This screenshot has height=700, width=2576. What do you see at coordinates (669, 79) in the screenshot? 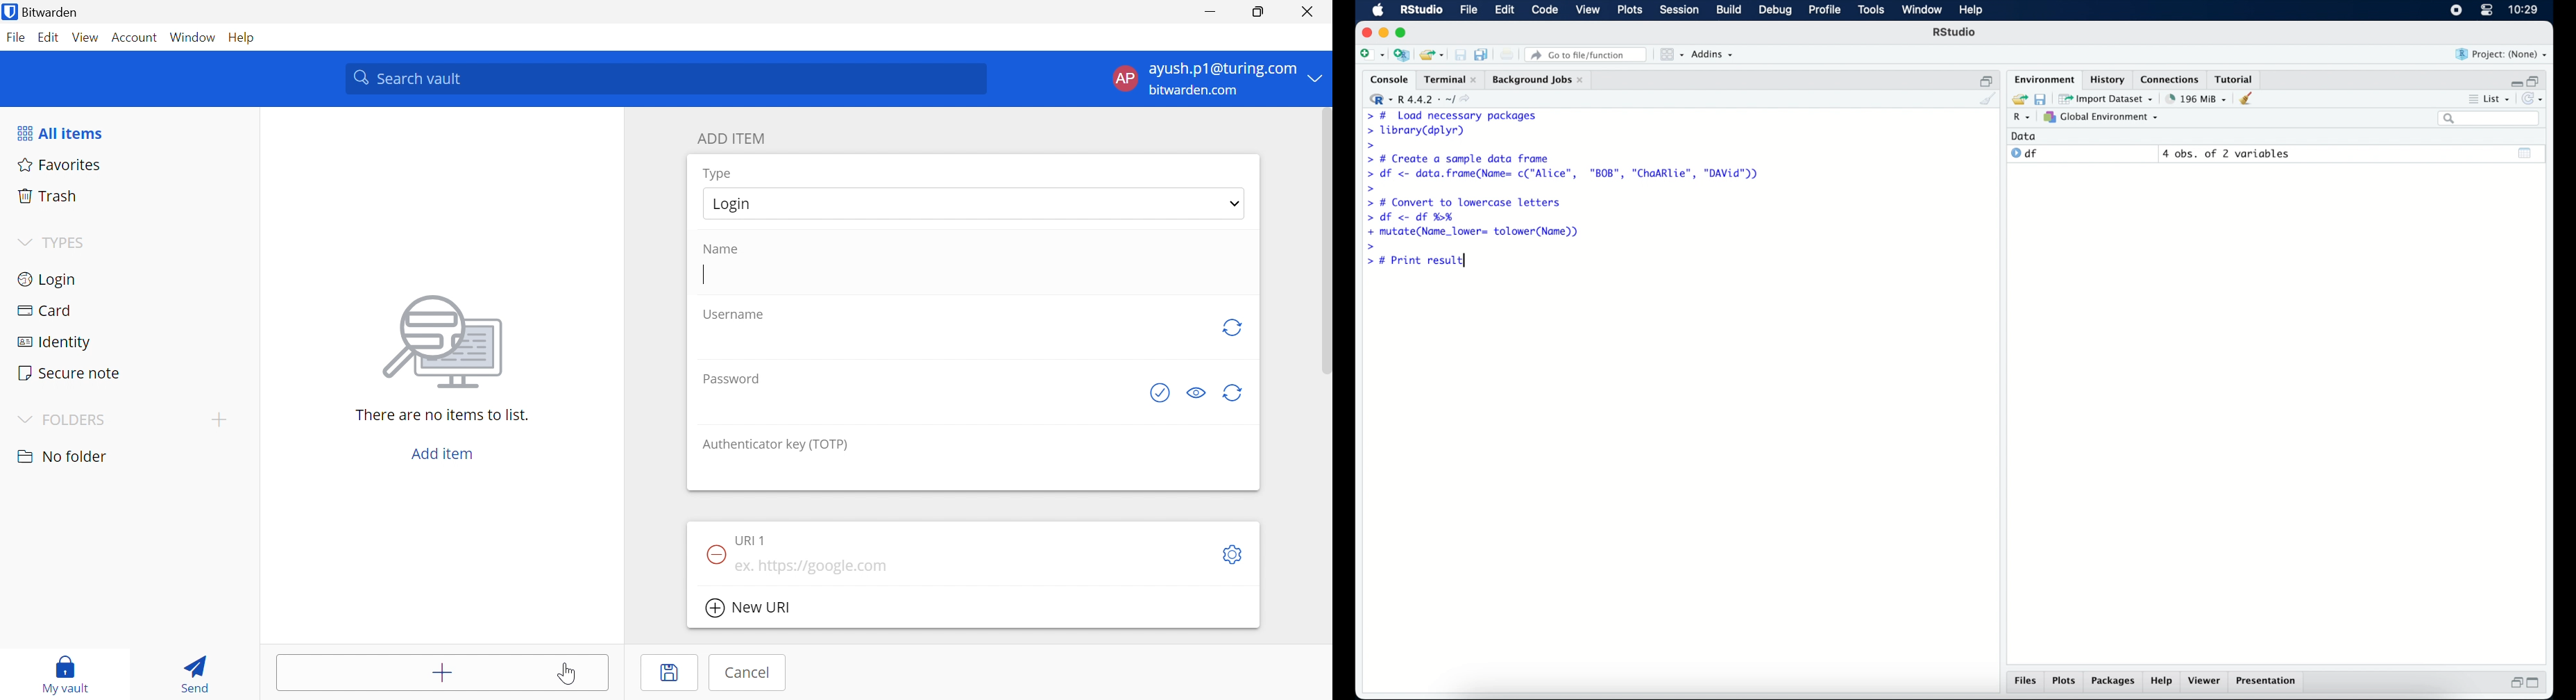
I see `Search vault` at bounding box center [669, 79].